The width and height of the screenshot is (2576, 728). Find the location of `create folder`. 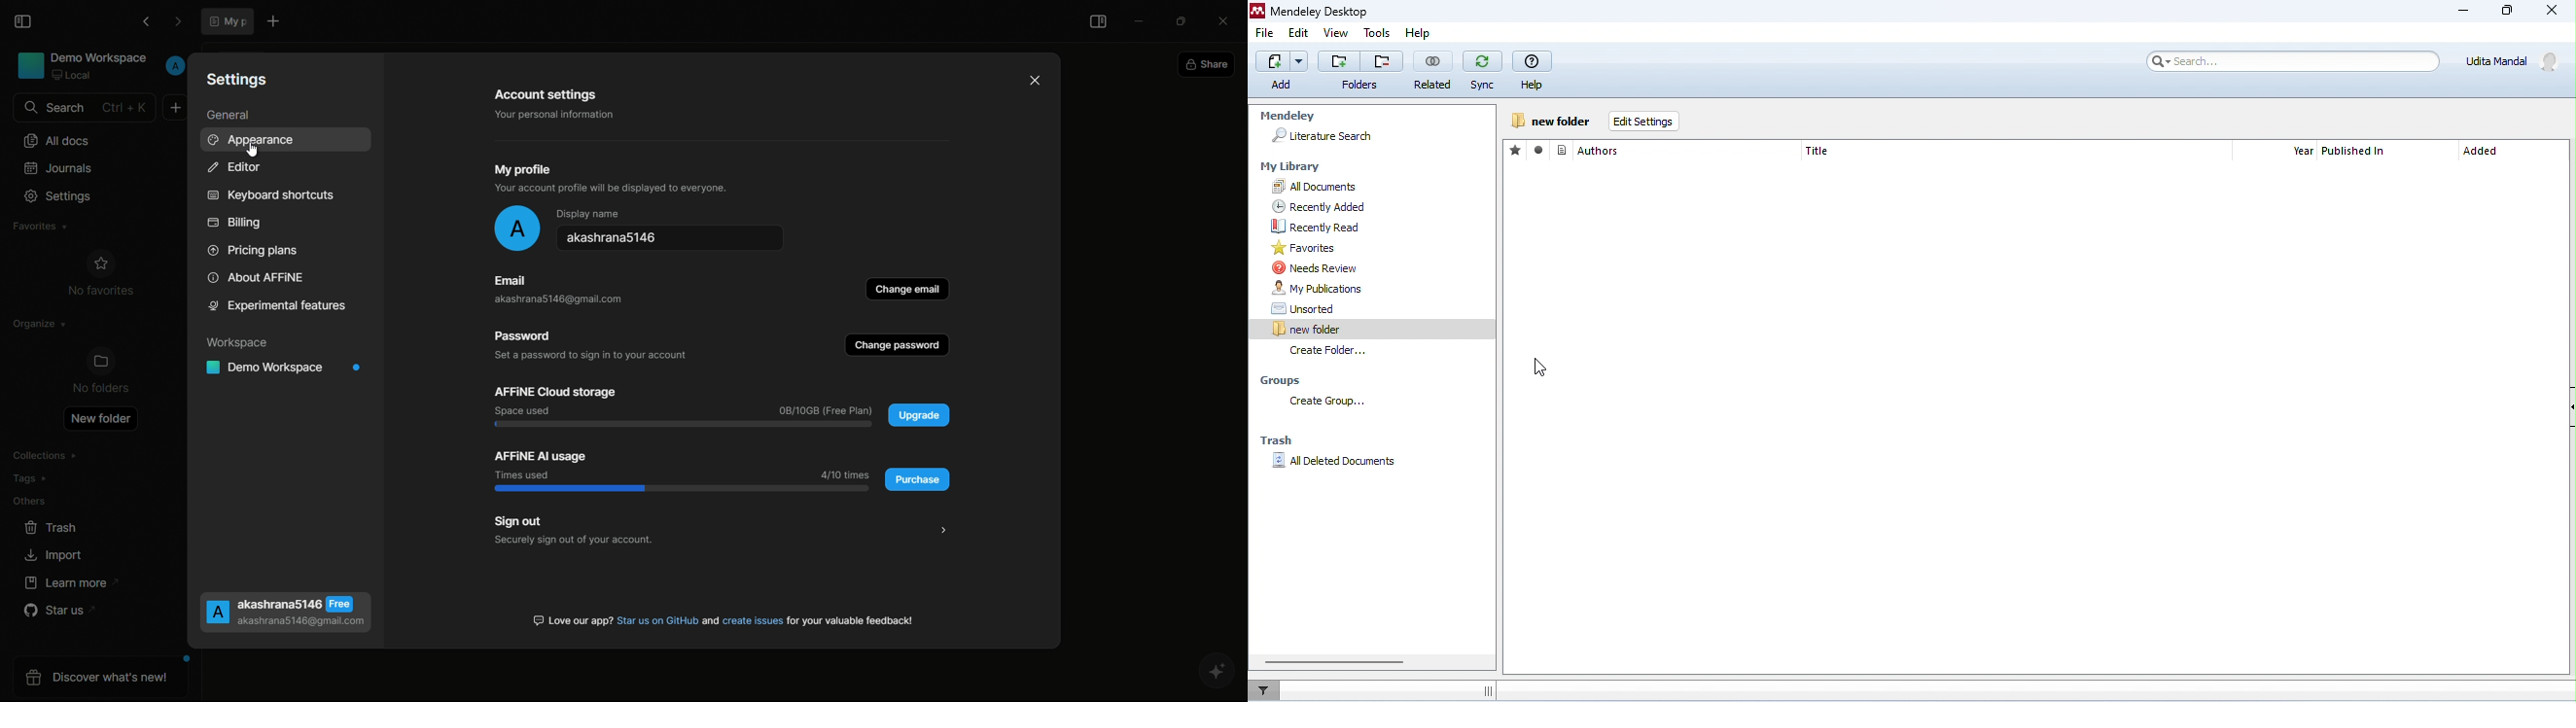

create folder is located at coordinates (1551, 121).